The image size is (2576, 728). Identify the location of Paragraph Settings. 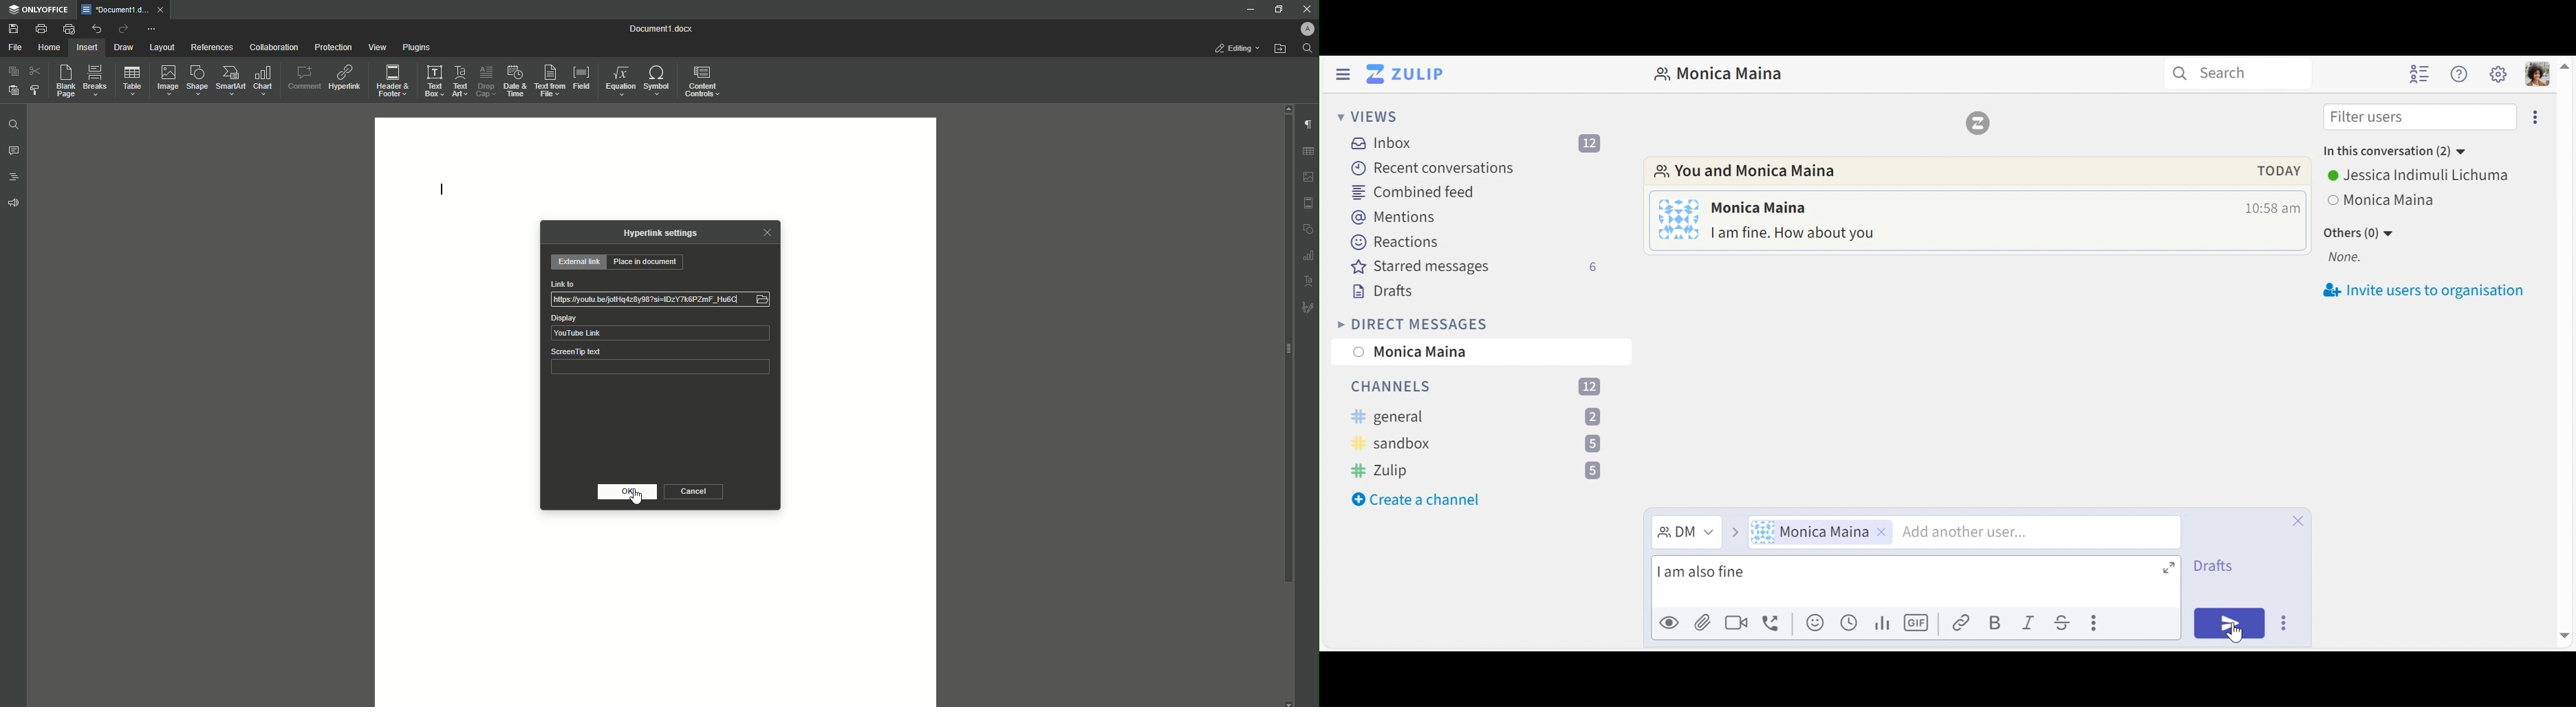
(1308, 124).